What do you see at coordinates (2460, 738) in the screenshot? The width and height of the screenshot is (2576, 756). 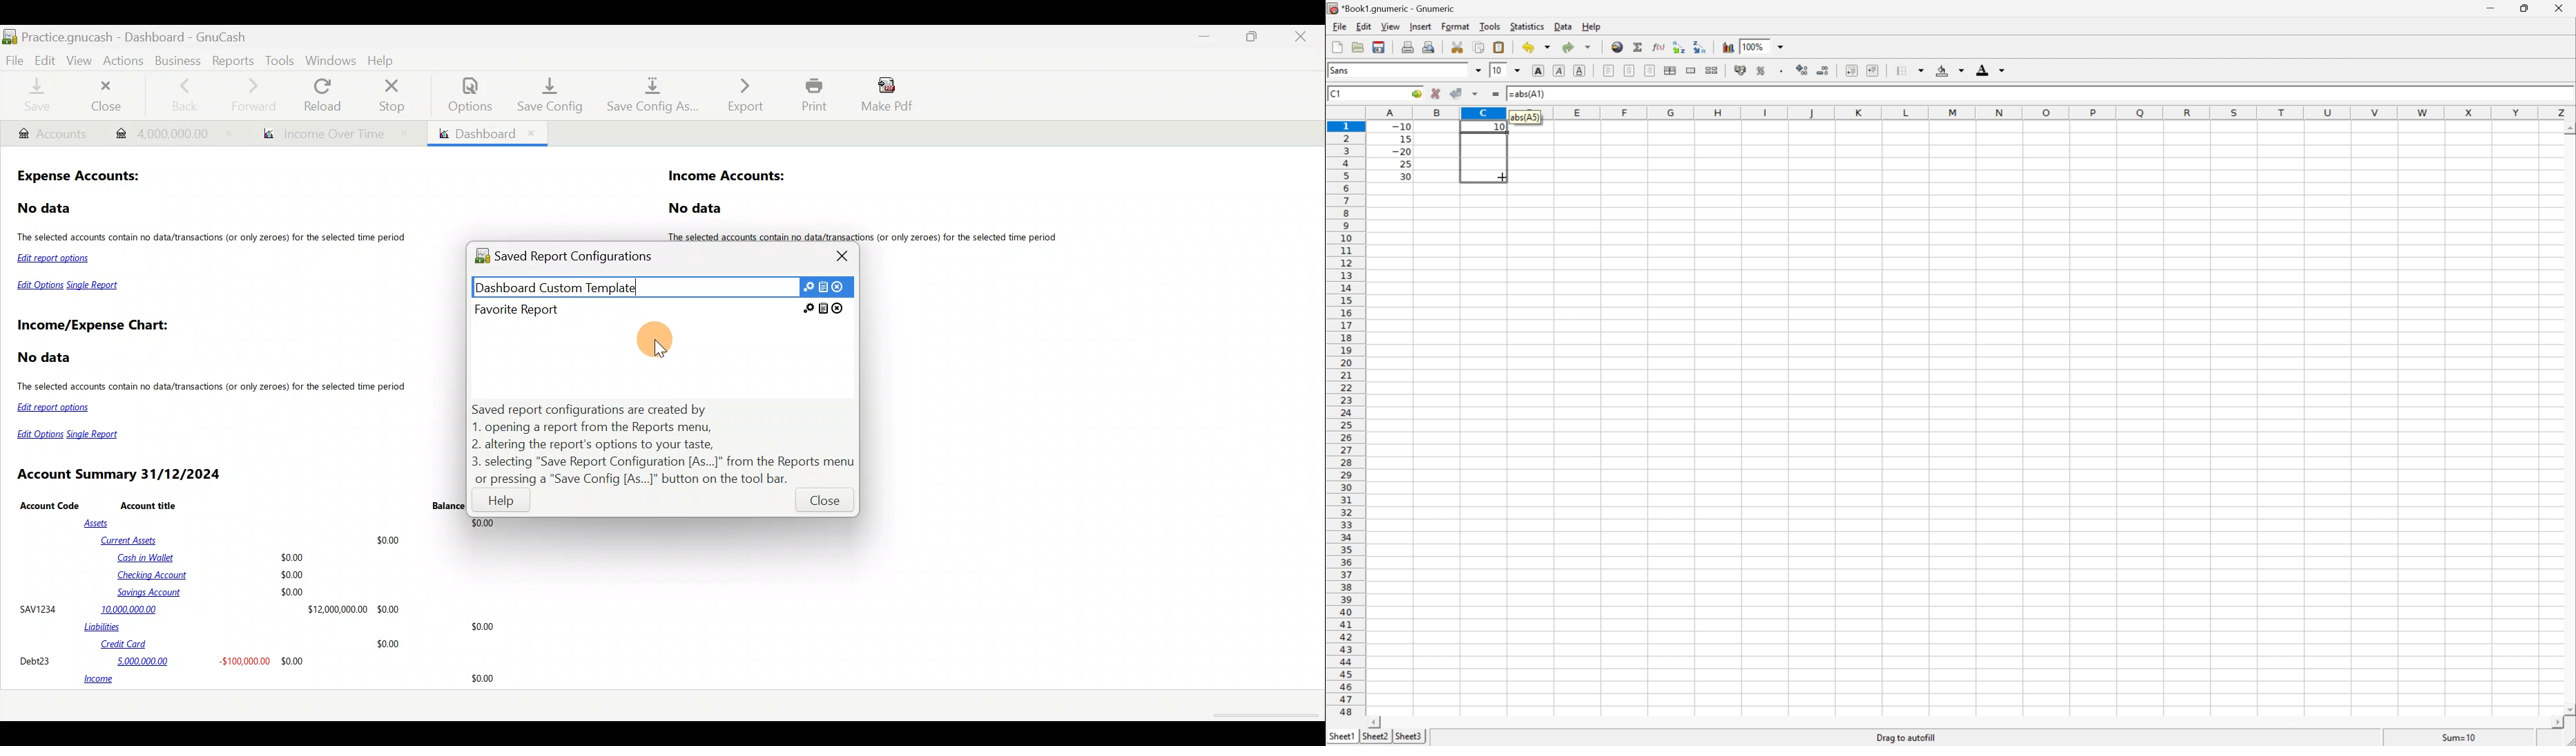 I see `Sum =-10` at bounding box center [2460, 738].